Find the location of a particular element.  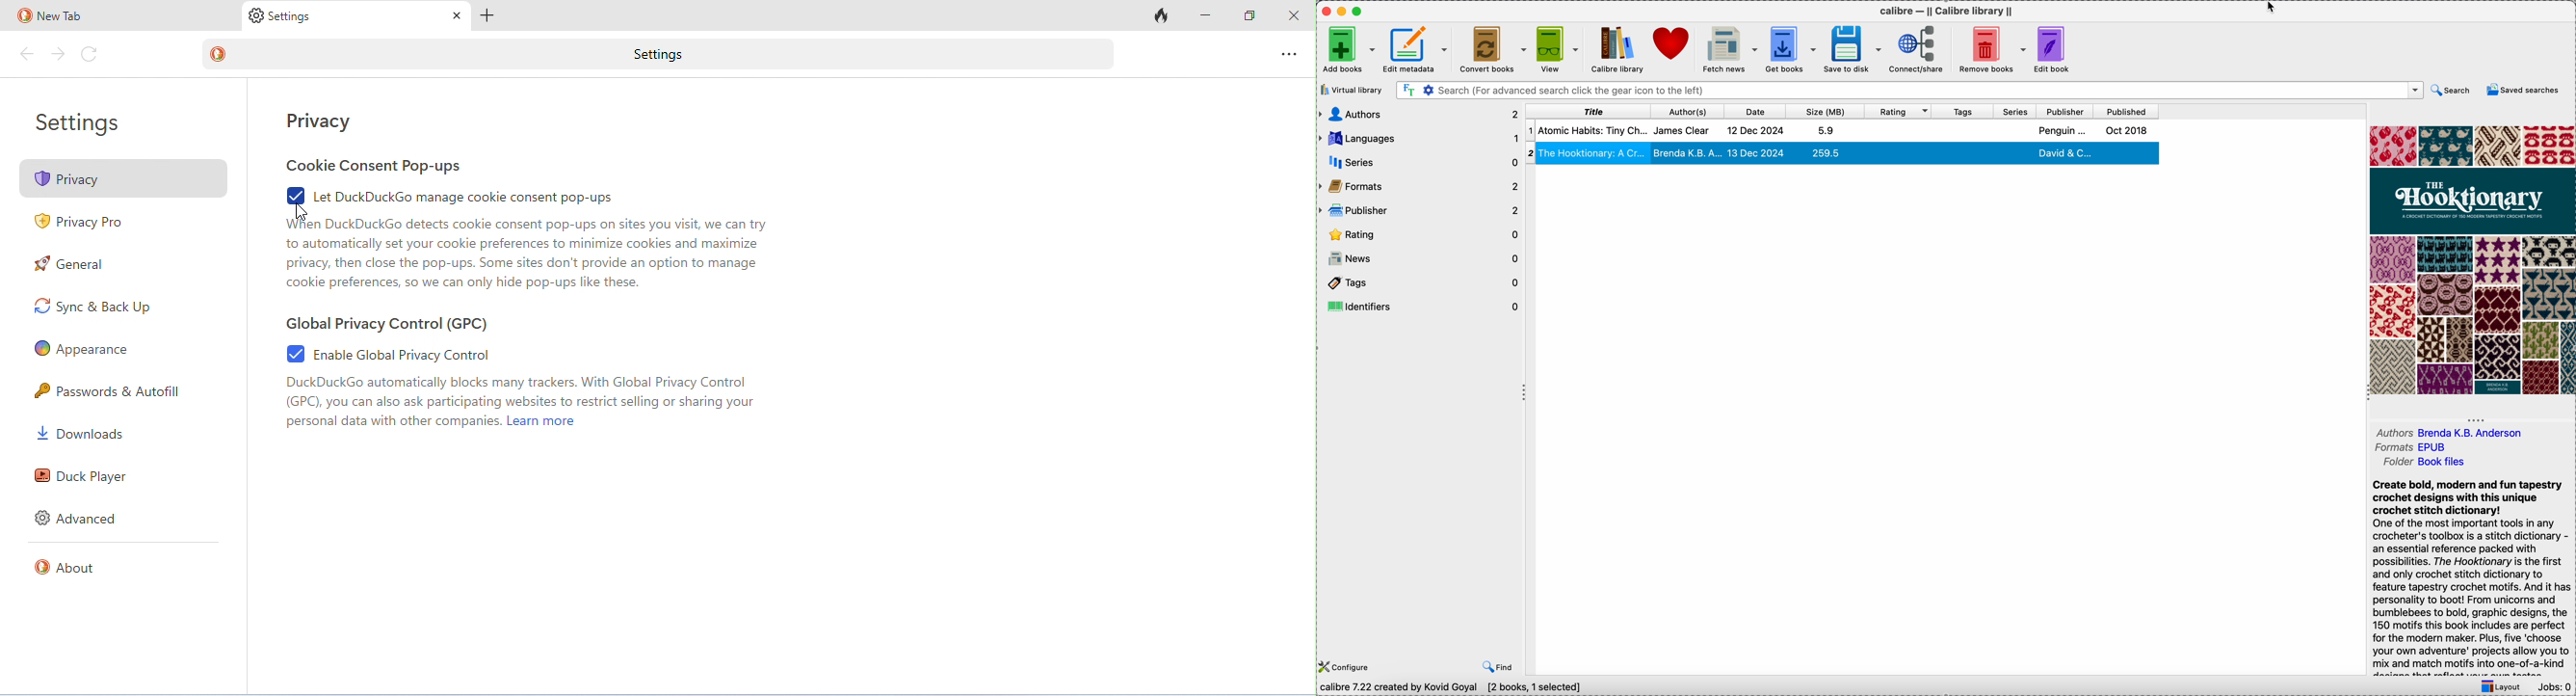

get books is located at coordinates (1795, 48).